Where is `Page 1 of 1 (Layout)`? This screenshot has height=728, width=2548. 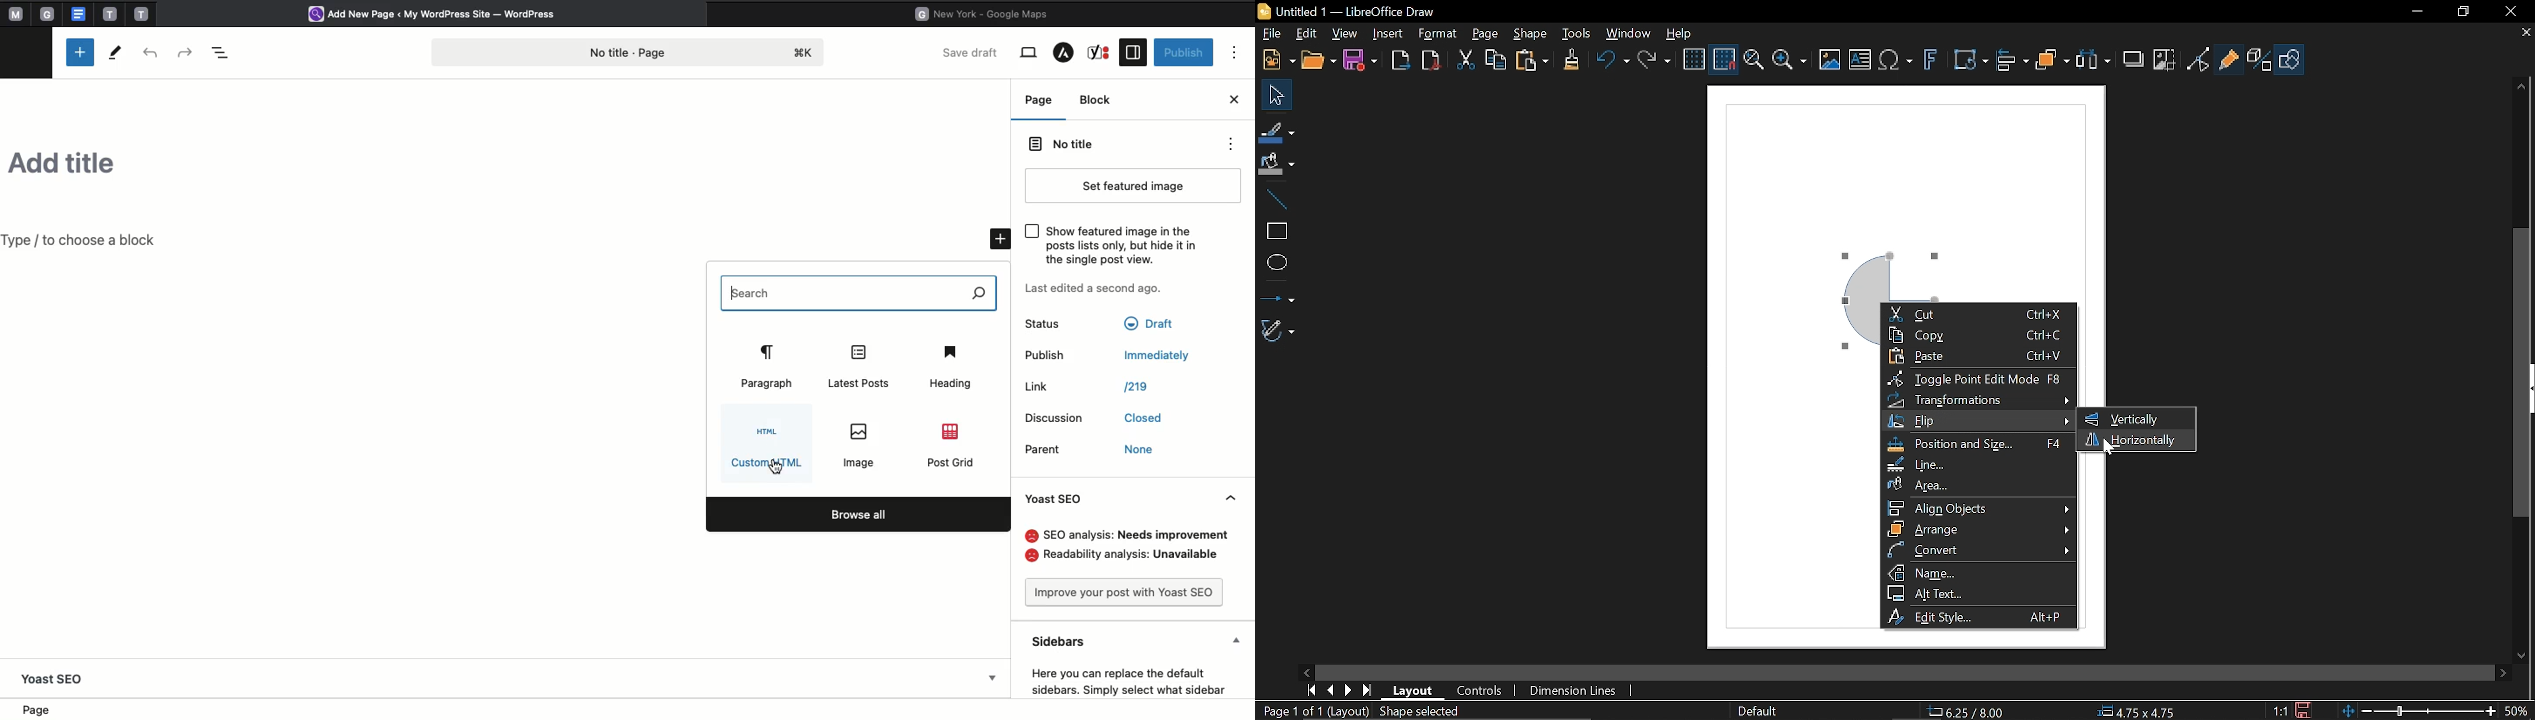
Page 1 of 1 (Layout) is located at coordinates (1312, 710).